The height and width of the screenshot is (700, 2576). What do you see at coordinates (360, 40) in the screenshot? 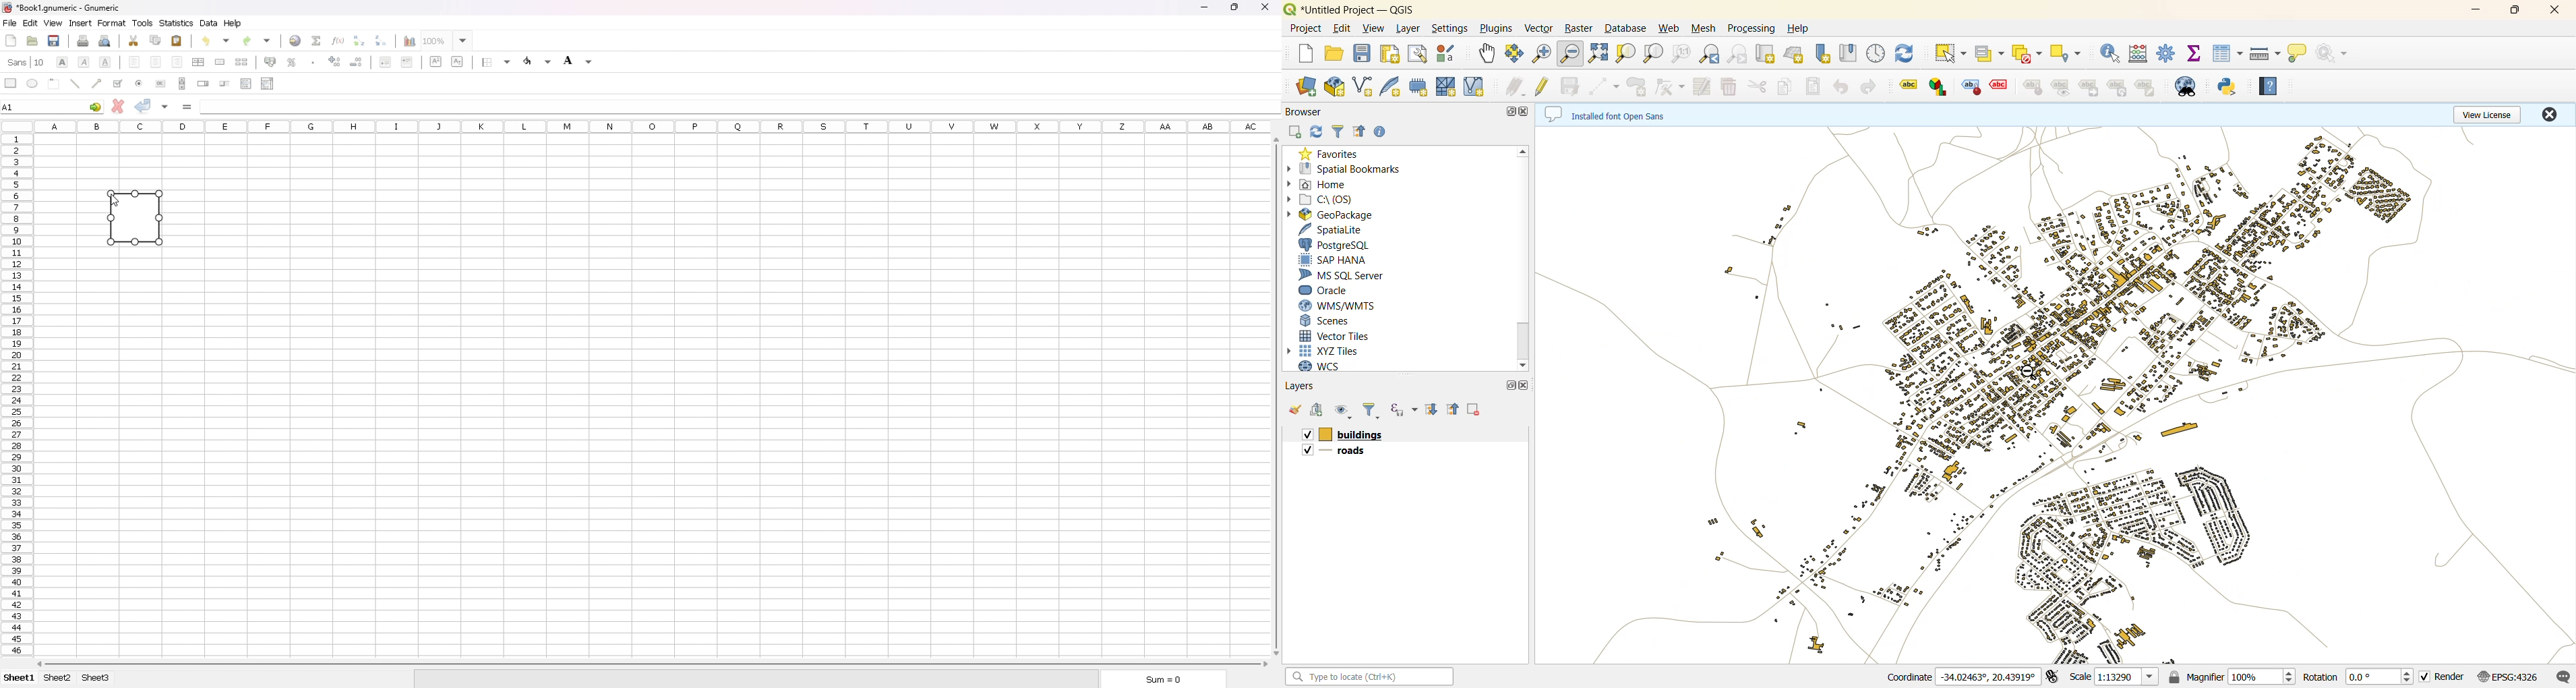
I see `sort ascending` at bounding box center [360, 40].